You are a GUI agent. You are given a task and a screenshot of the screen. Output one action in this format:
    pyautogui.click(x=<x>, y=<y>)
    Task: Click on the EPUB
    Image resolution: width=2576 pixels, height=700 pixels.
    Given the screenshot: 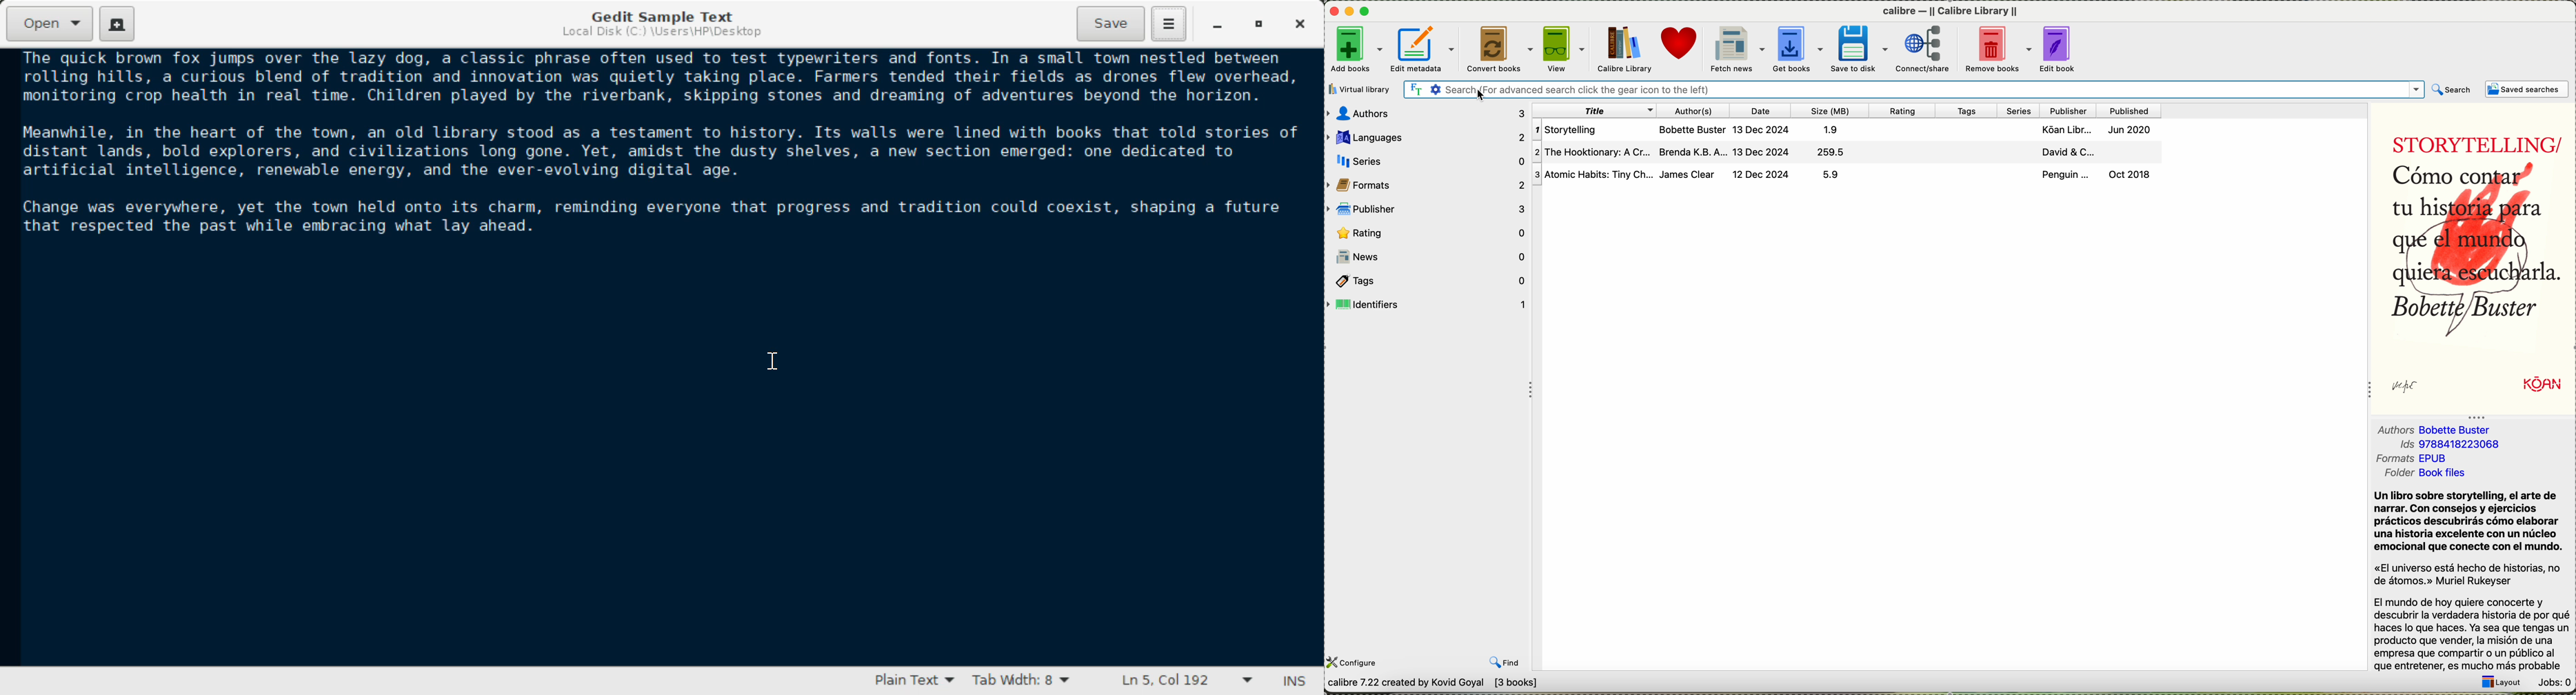 What is the action you would take?
    pyautogui.click(x=2438, y=459)
    